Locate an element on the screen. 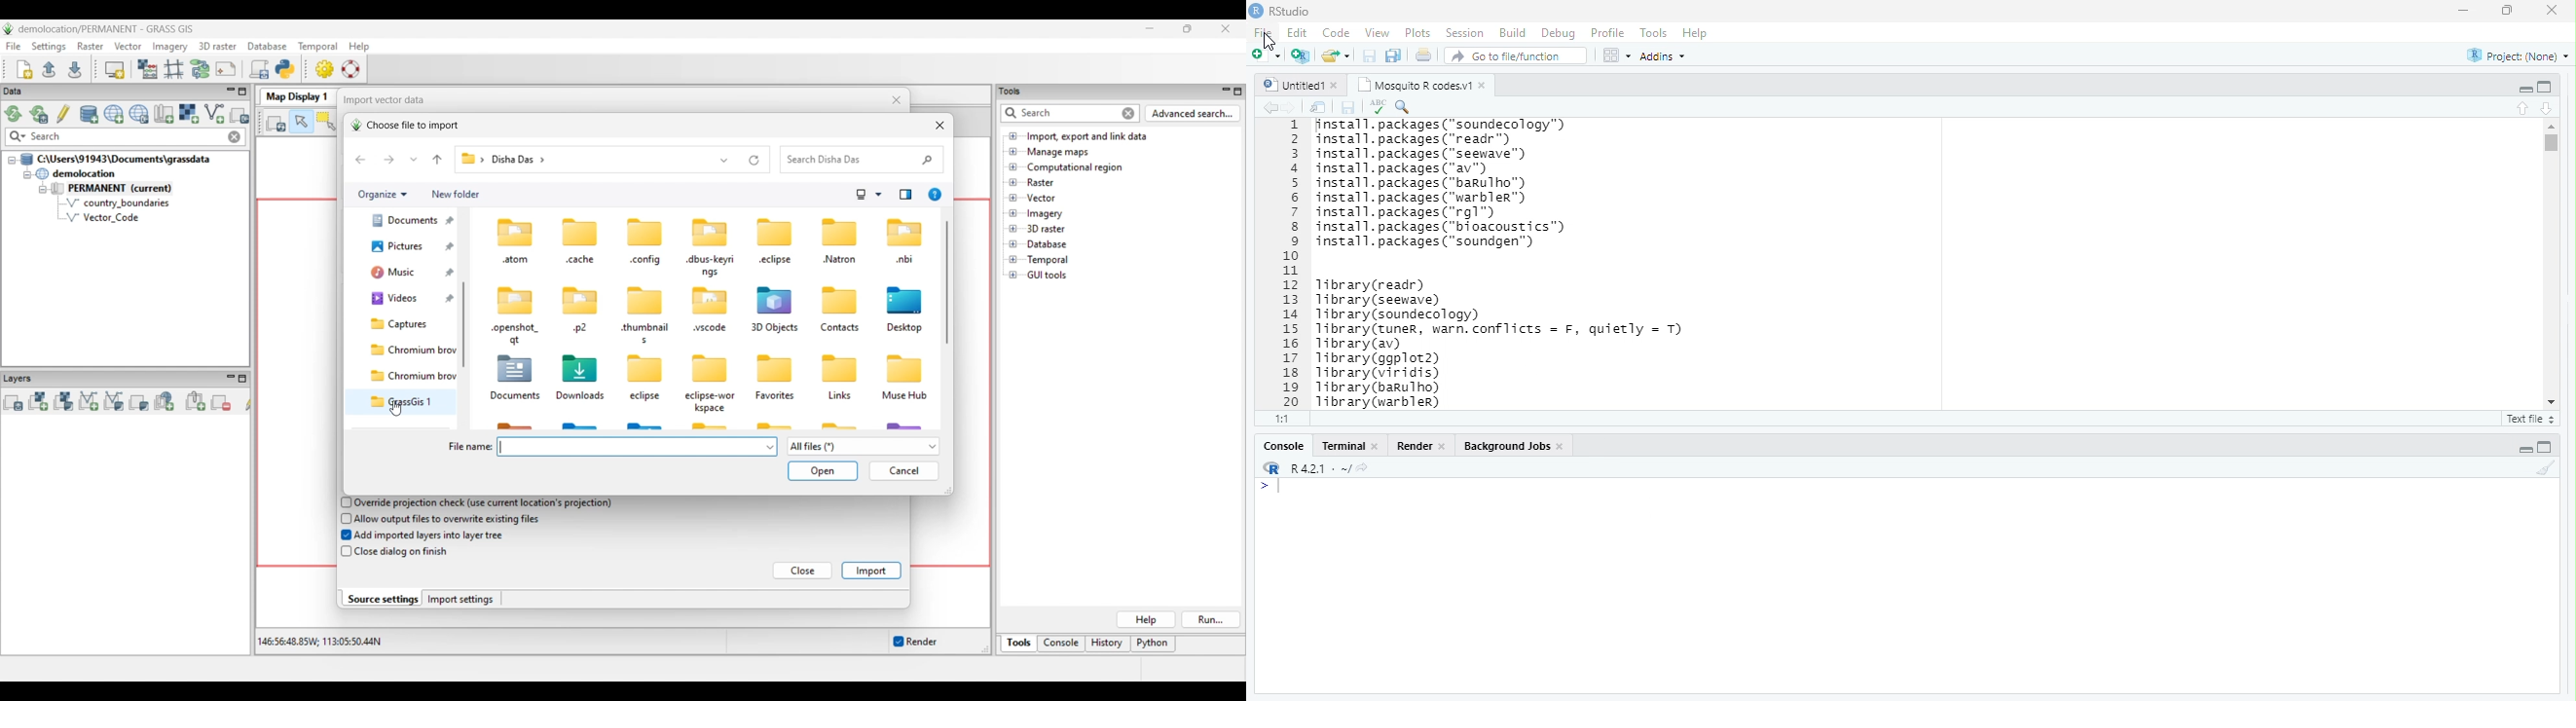 Image resolution: width=2576 pixels, height=728 pixels. Console is located at coordinates (1285, 446).